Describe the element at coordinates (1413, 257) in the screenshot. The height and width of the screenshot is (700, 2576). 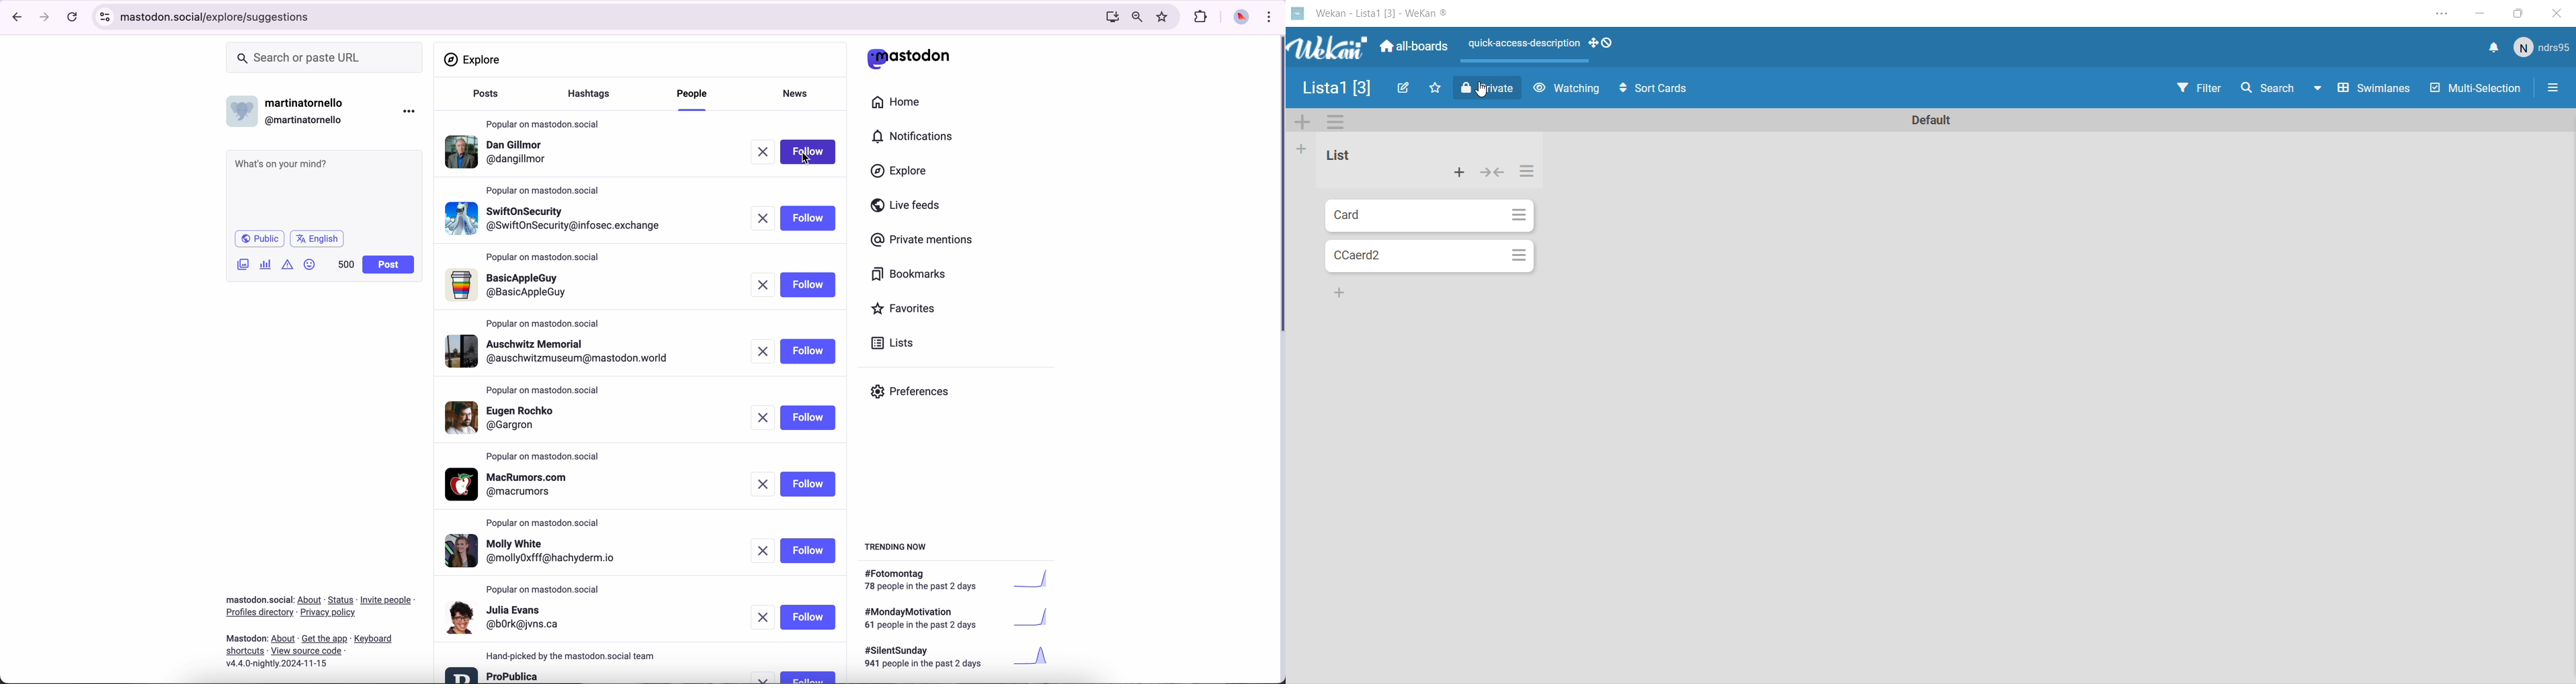
I see `Card` at that location.